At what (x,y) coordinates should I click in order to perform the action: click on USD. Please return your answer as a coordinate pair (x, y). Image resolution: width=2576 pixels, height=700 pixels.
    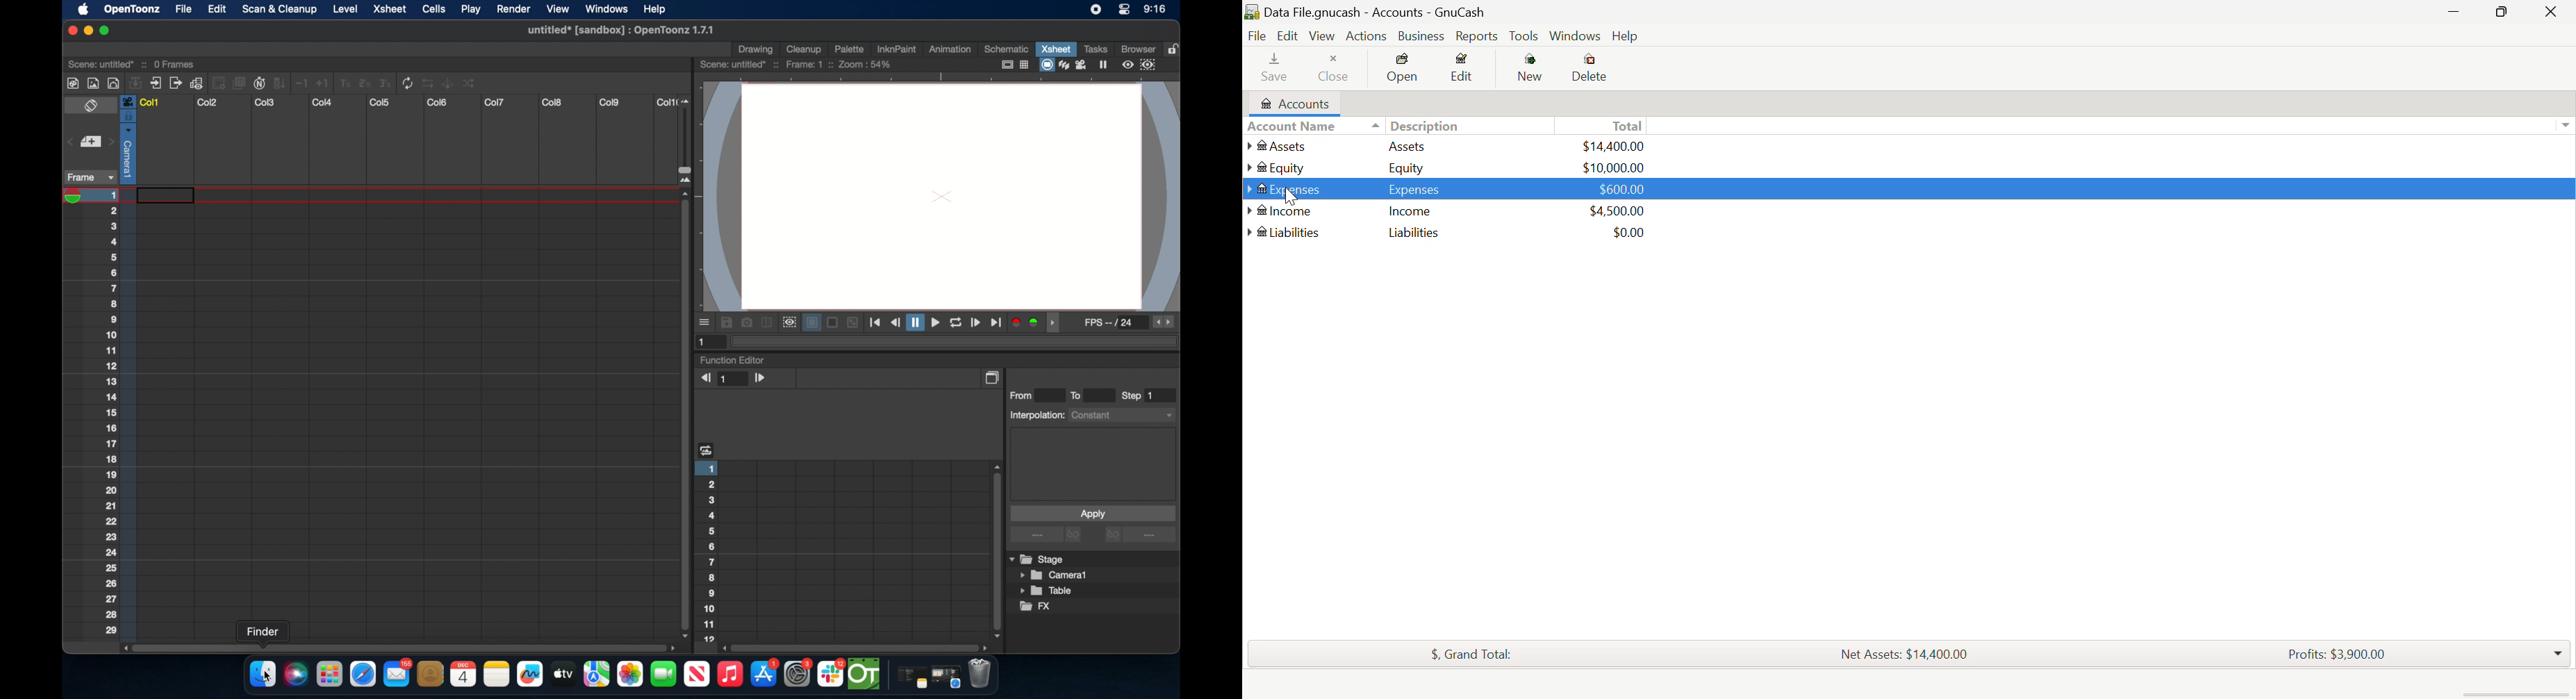
    Looking at the image, I should click on (1630, 232).